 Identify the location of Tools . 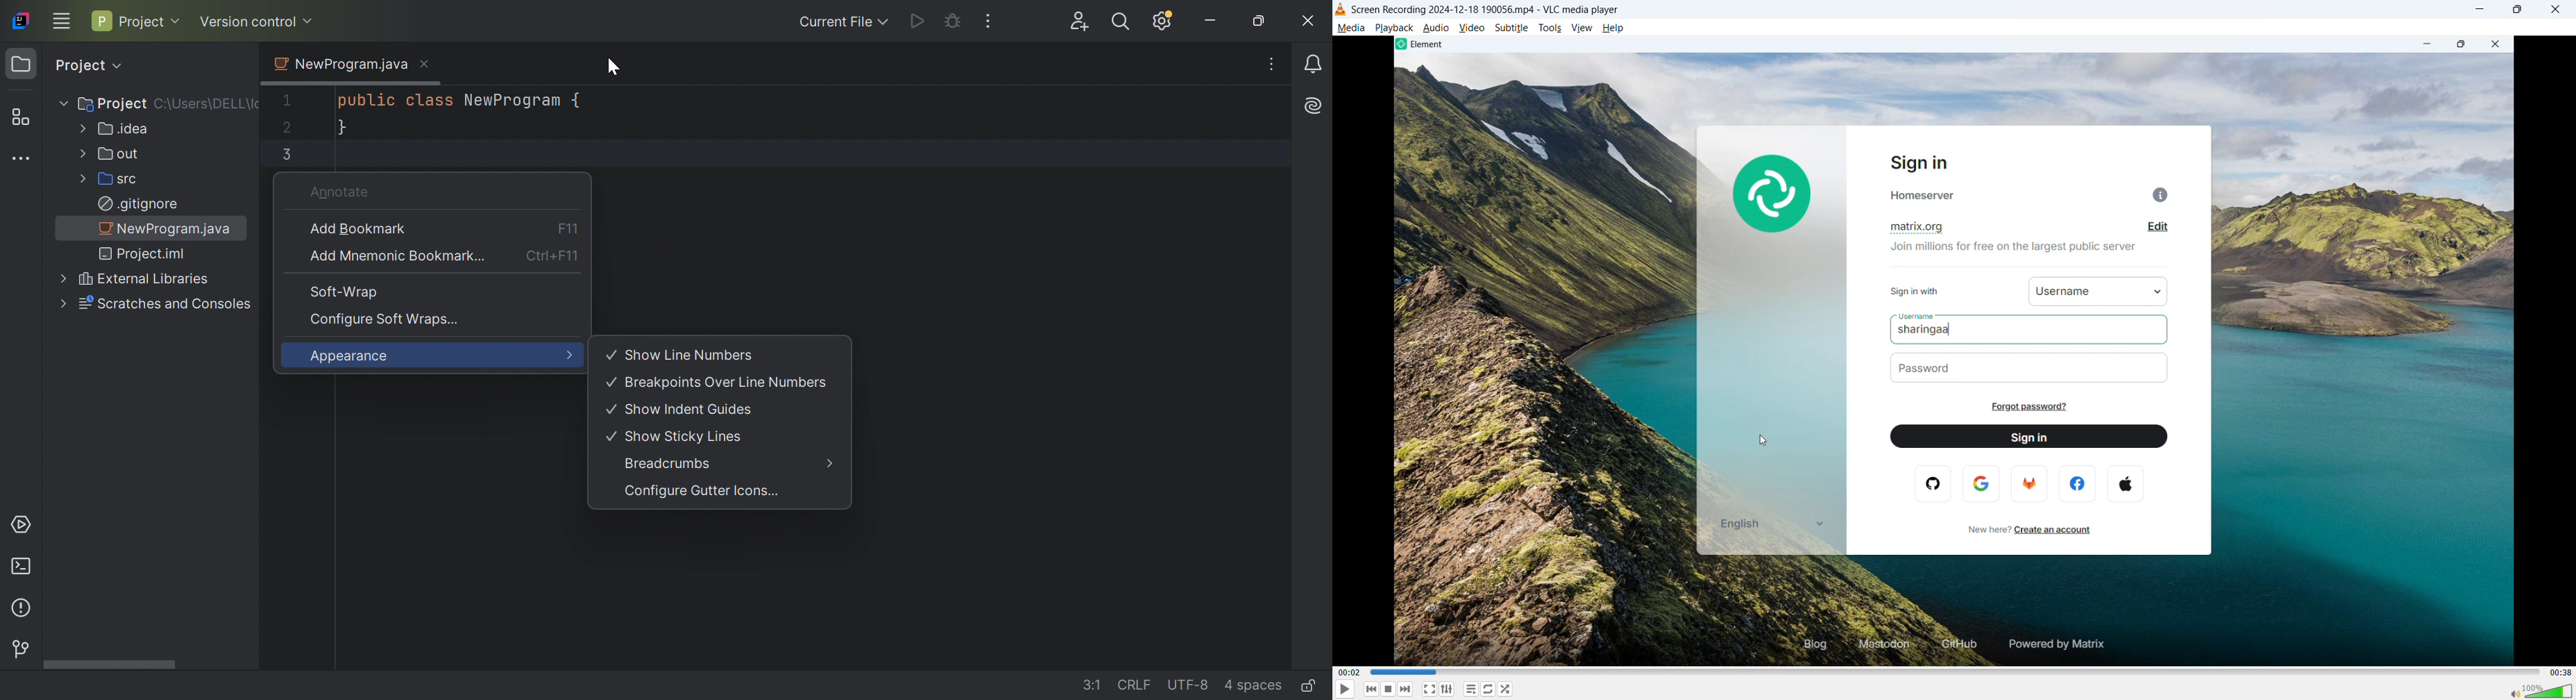
(1551, 28).